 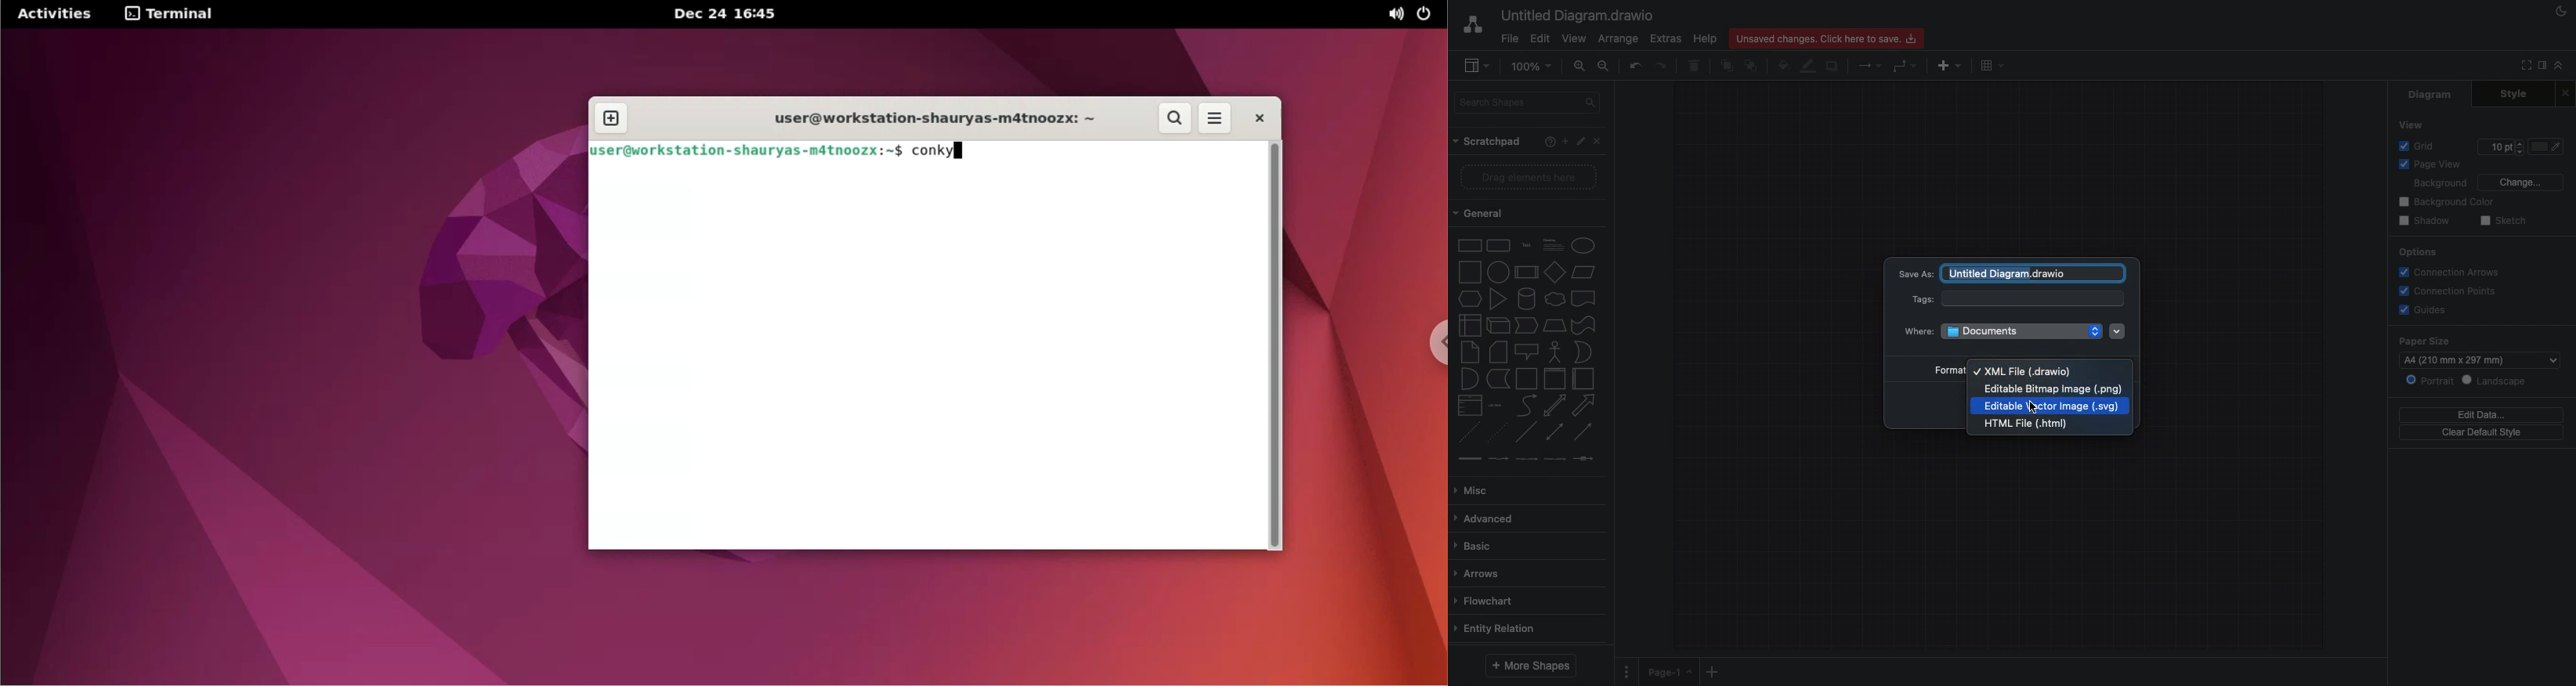 I want to click on html file, so click(x=2029, y=423).